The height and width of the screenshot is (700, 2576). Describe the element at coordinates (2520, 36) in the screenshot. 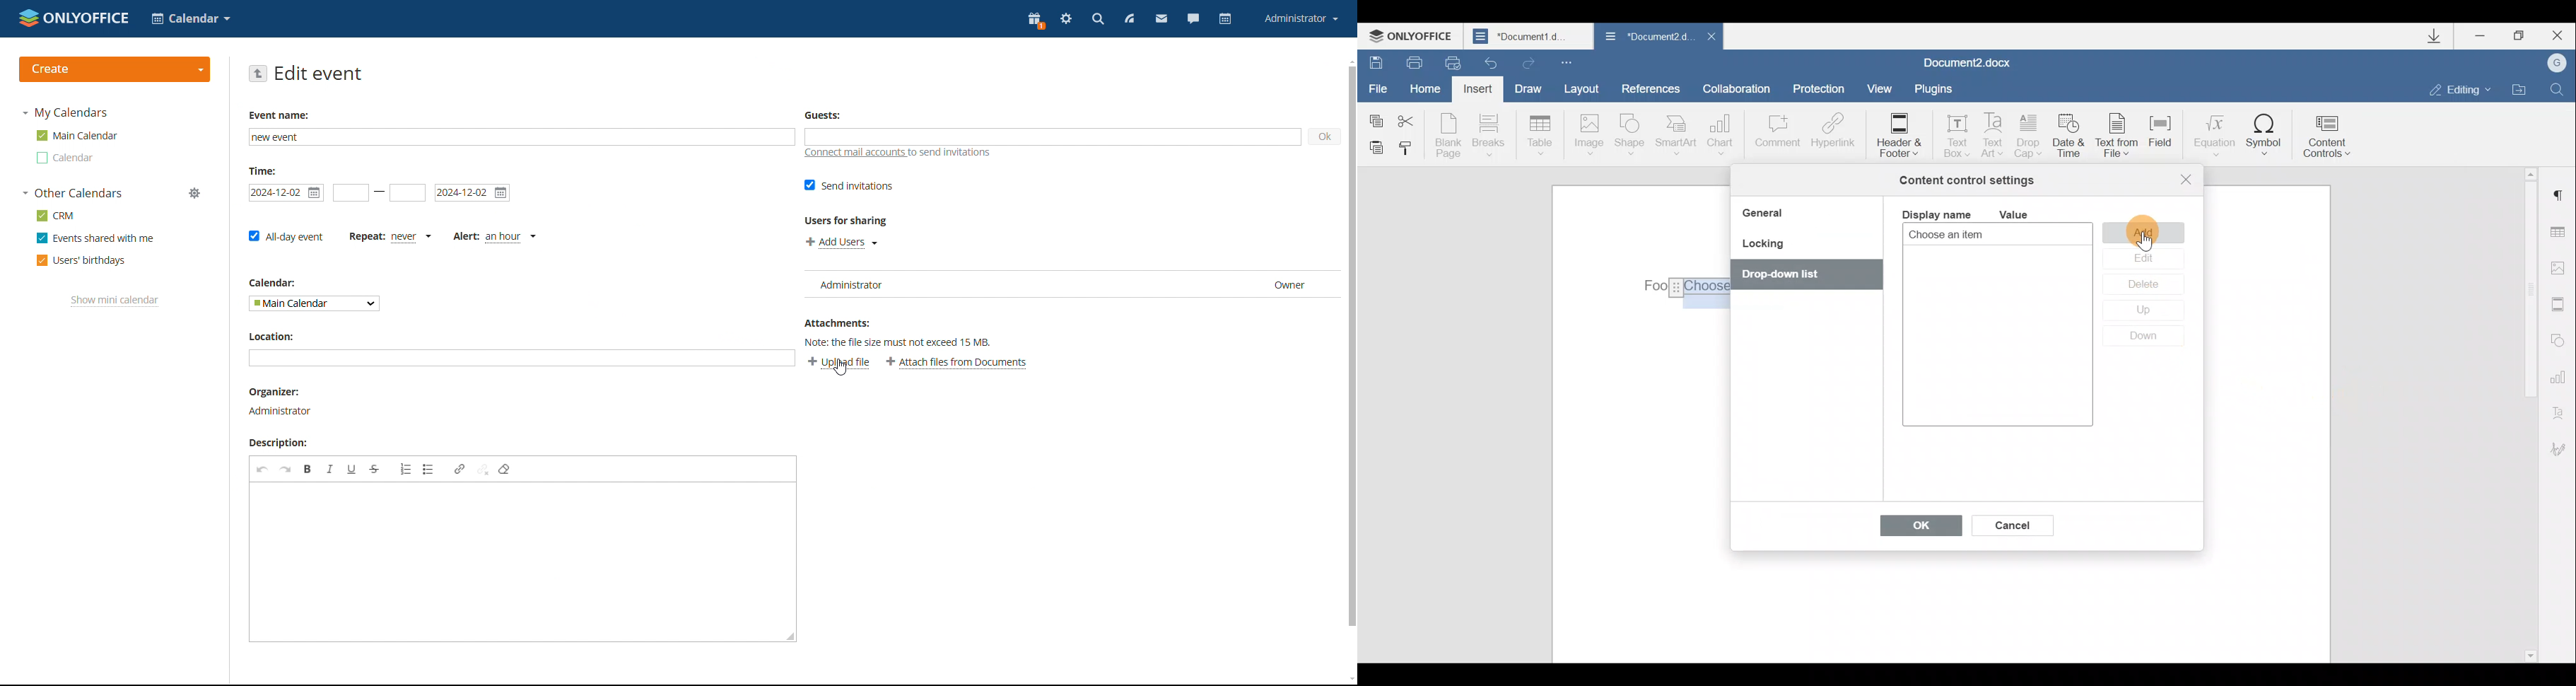

I see `Maximize` at that location.